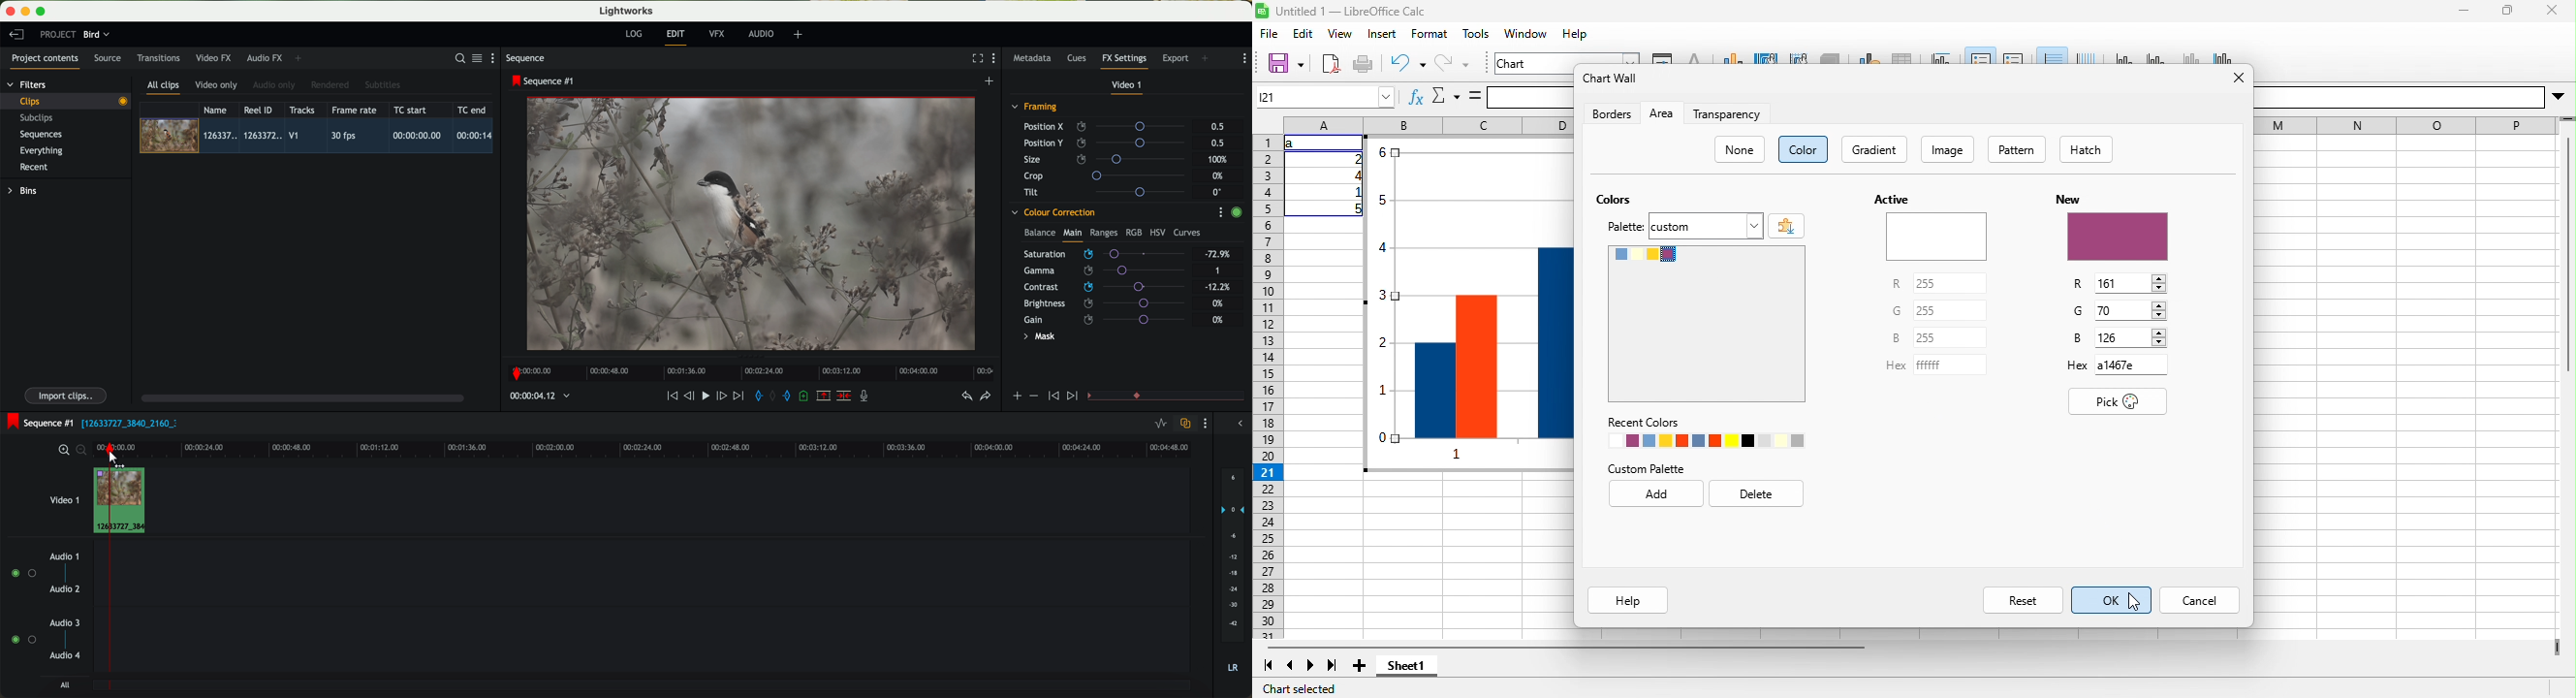 This screenshot has height=700, width=2576. Describe the element at coordinates (2406, 126) in the screenshot. I see `EE EE I E—` at that location.